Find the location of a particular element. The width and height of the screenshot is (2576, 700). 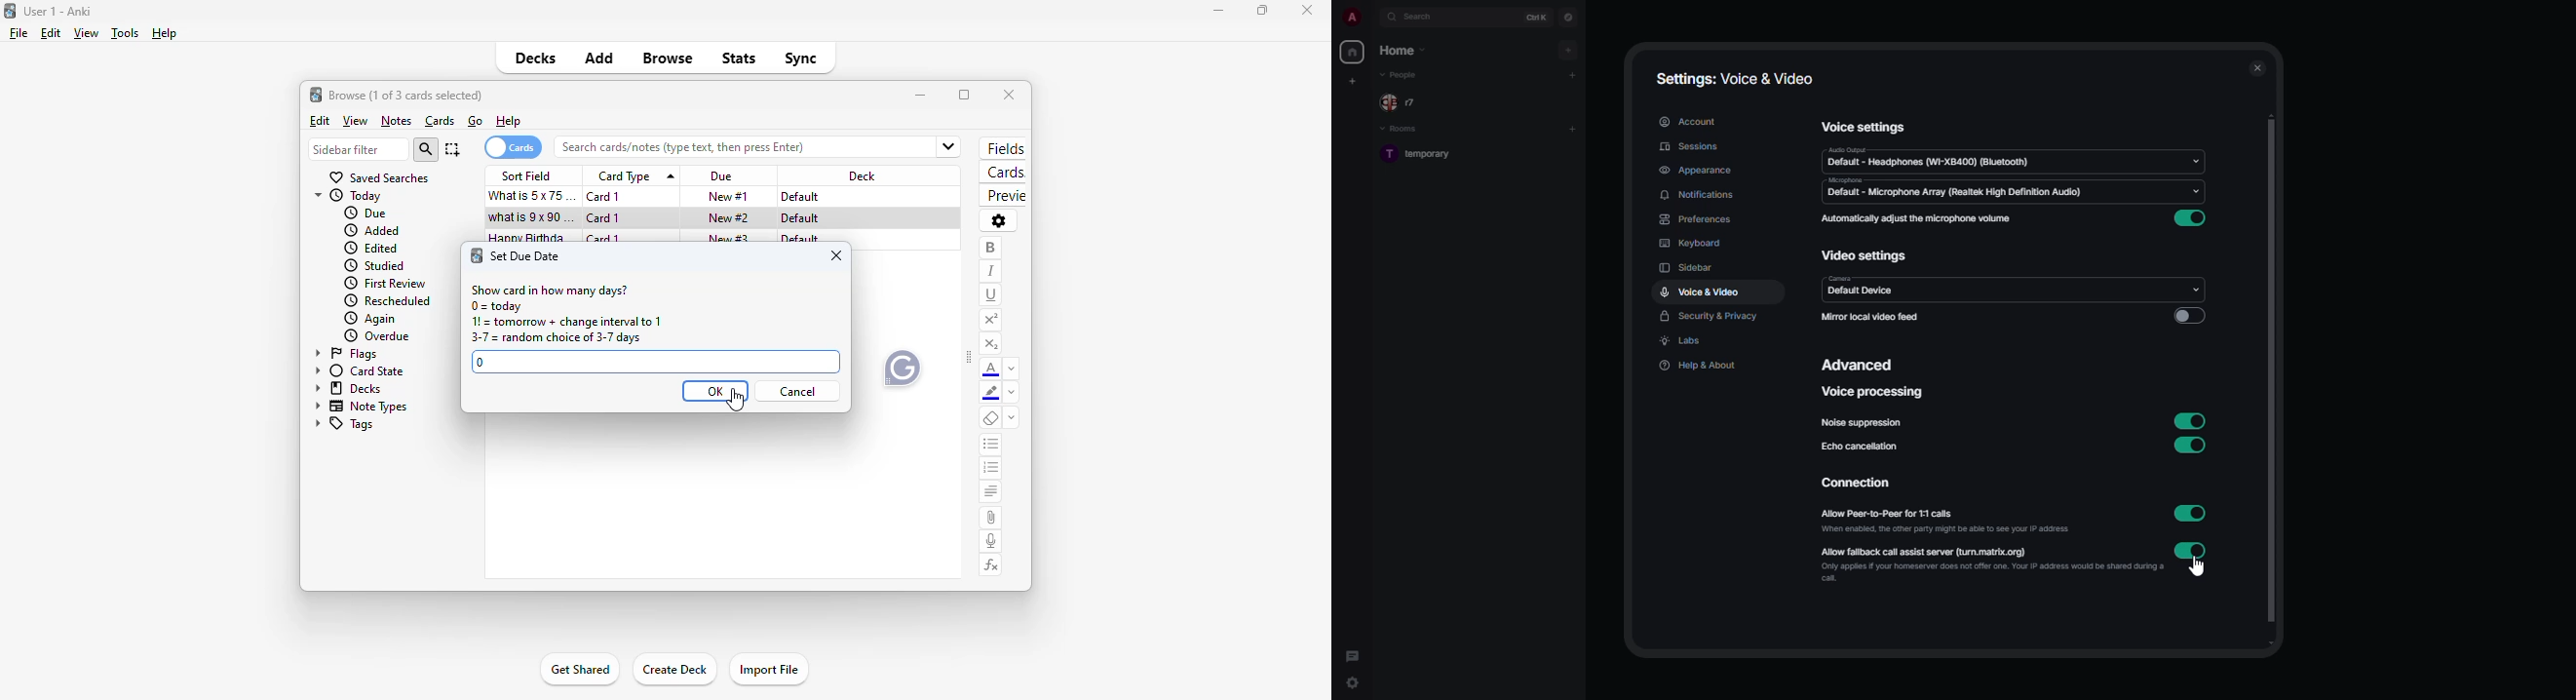

people is located at coordinates (1404, 102).